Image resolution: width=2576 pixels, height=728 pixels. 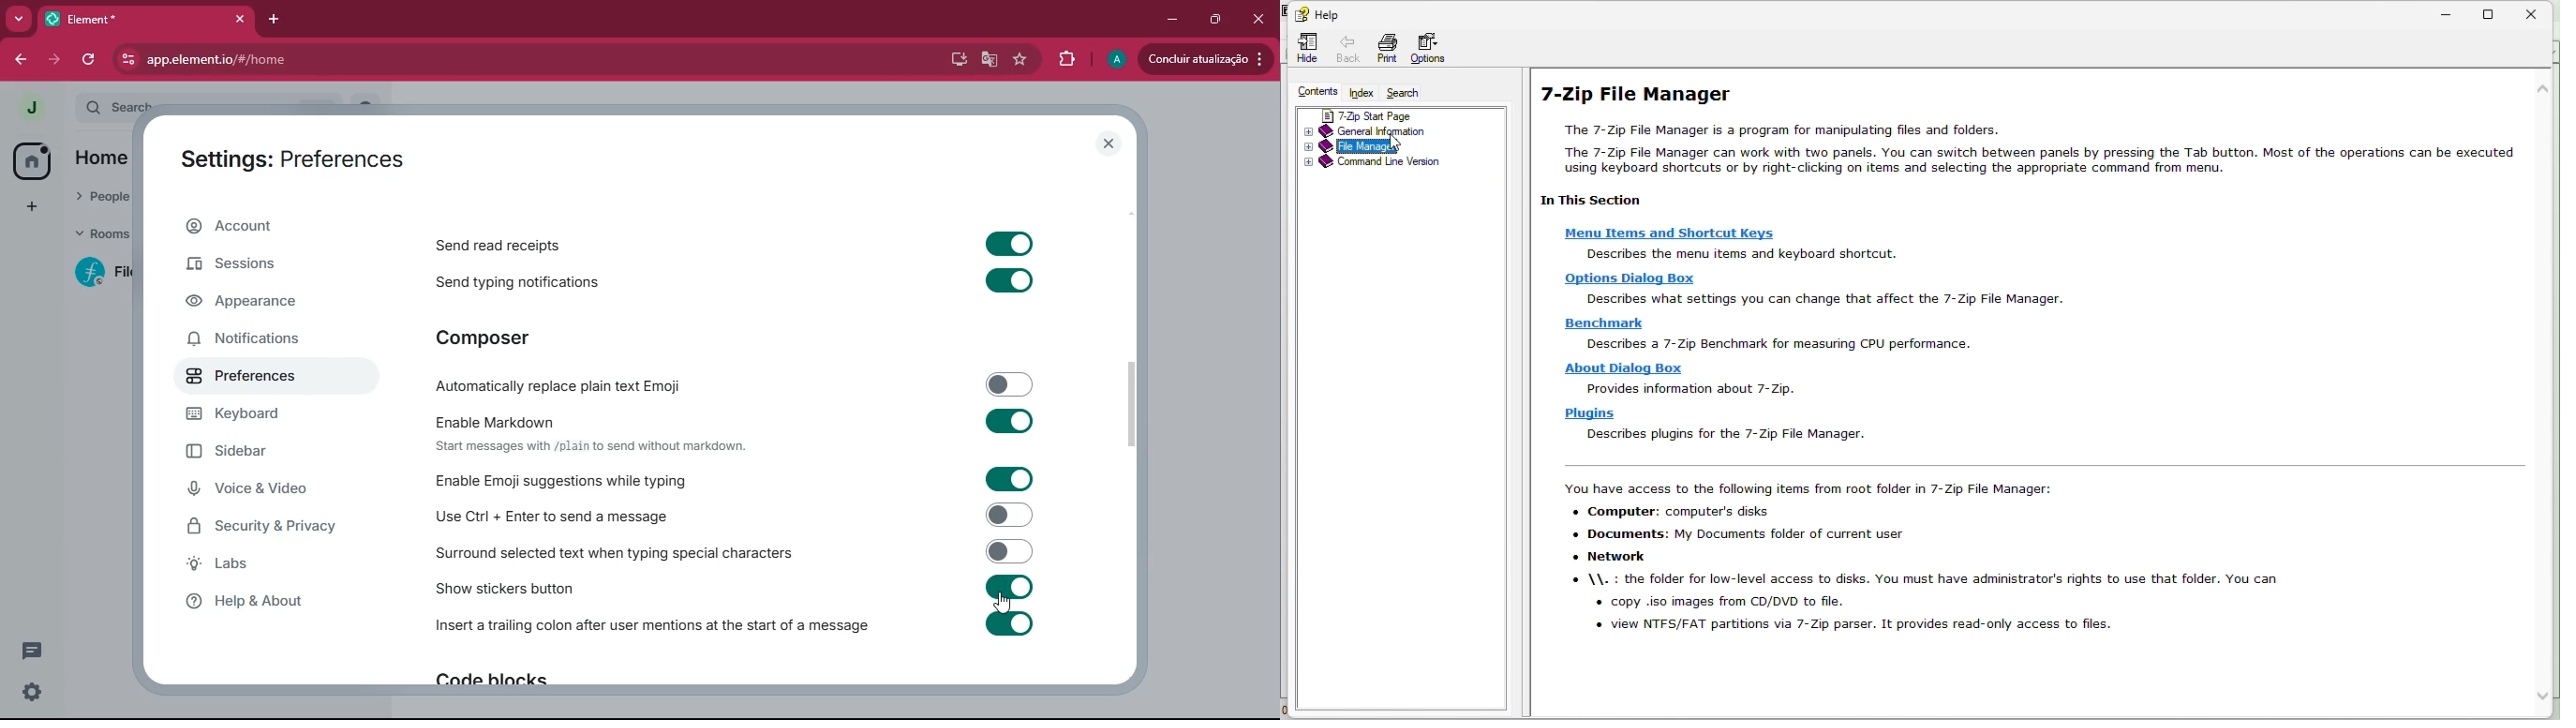 I want to click on extensions, so click(x=1066, y=60).